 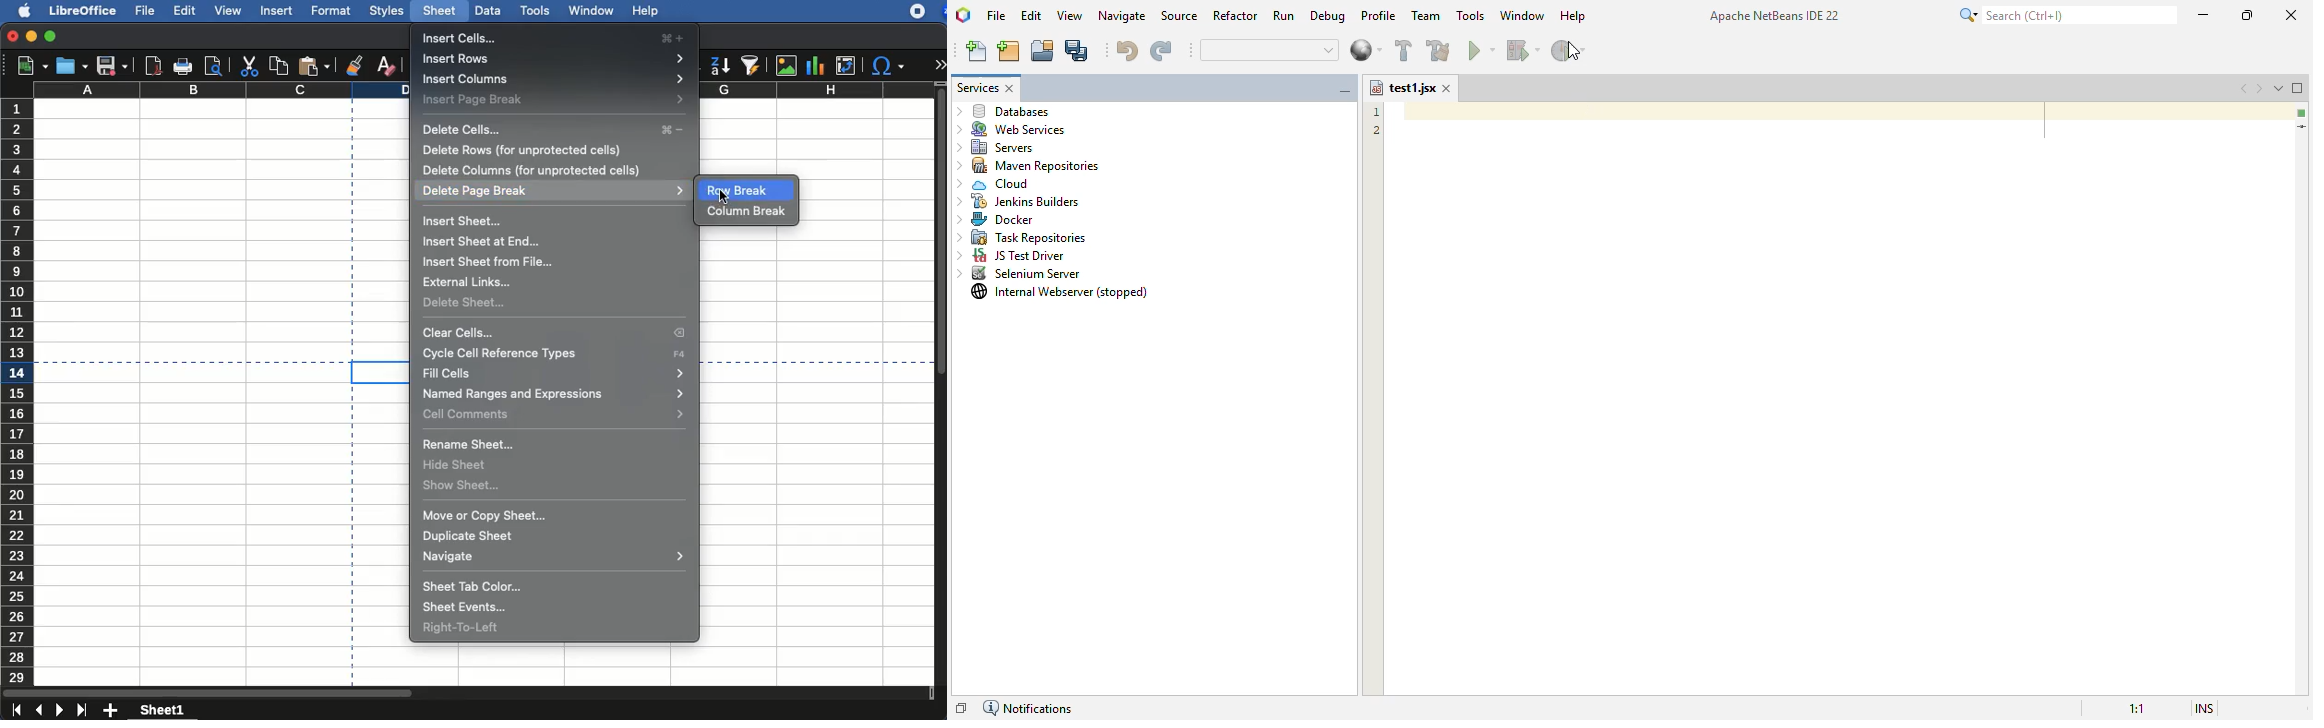 I want to click on sheet events, so click(x=468, y=608).